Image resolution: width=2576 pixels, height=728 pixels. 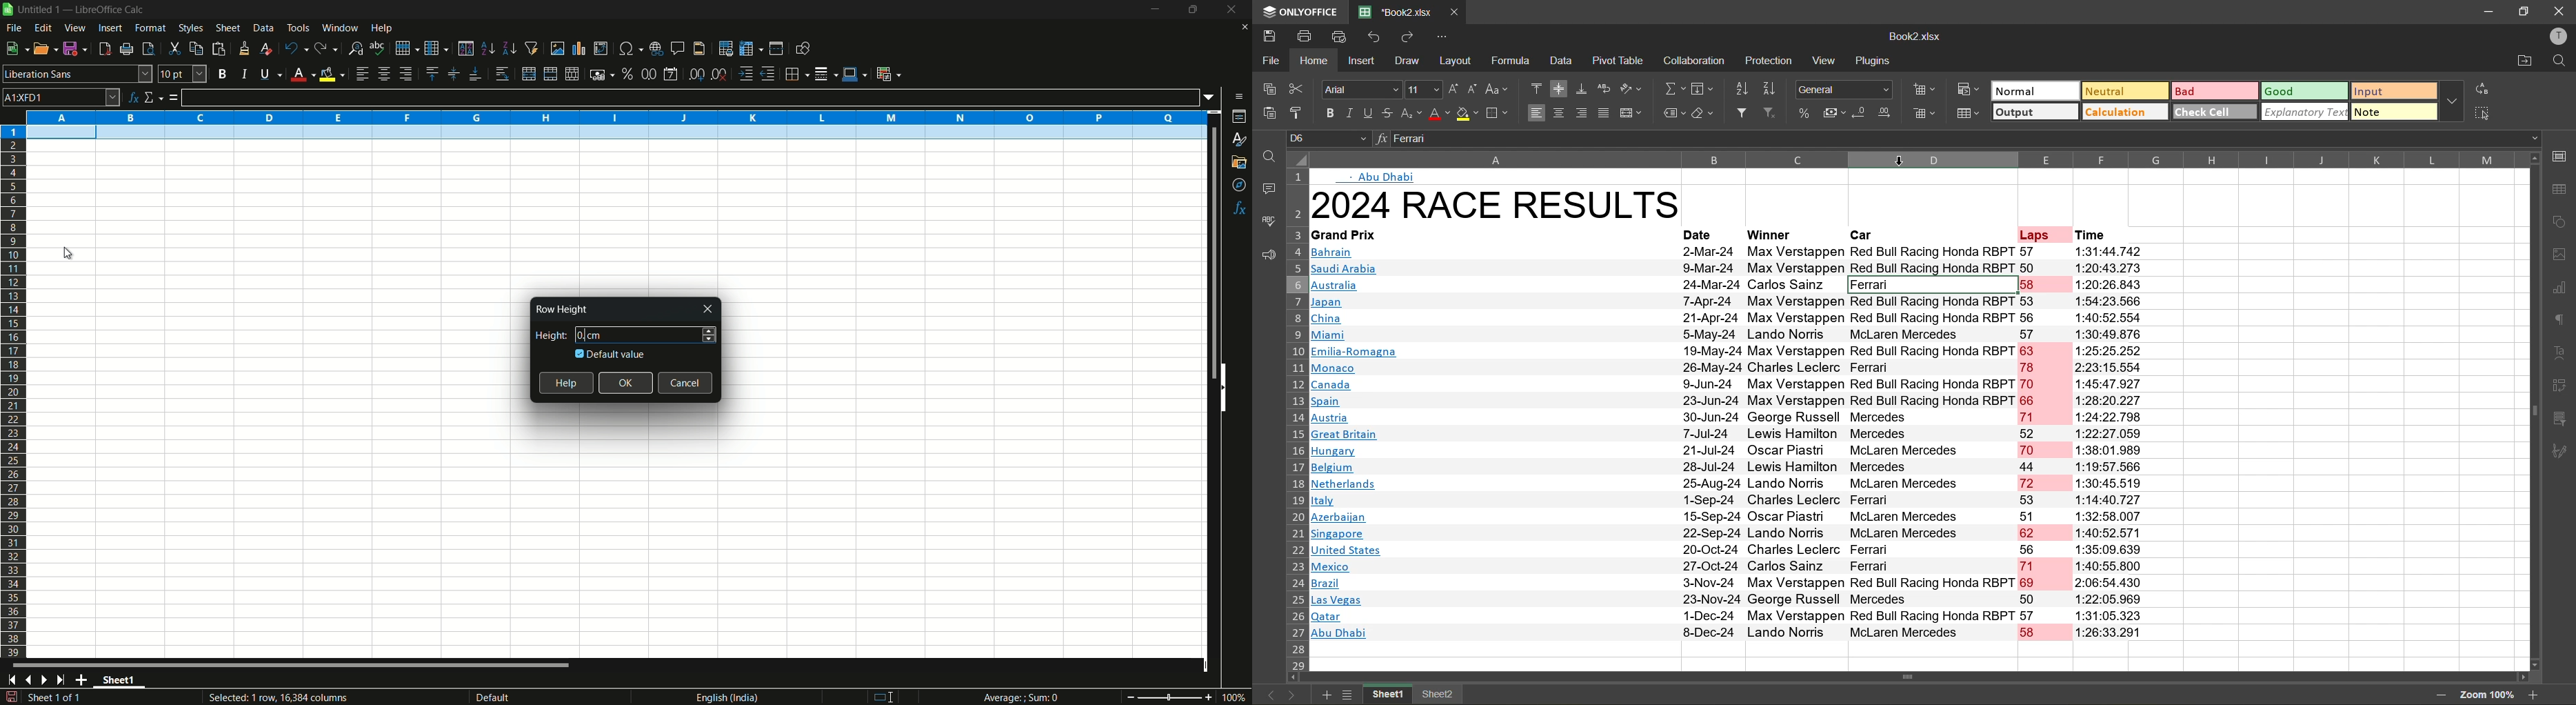 What do you see at coordinates (2482, 112) in the screenshot?
I see `select all` at bounding box center [2482, 112].